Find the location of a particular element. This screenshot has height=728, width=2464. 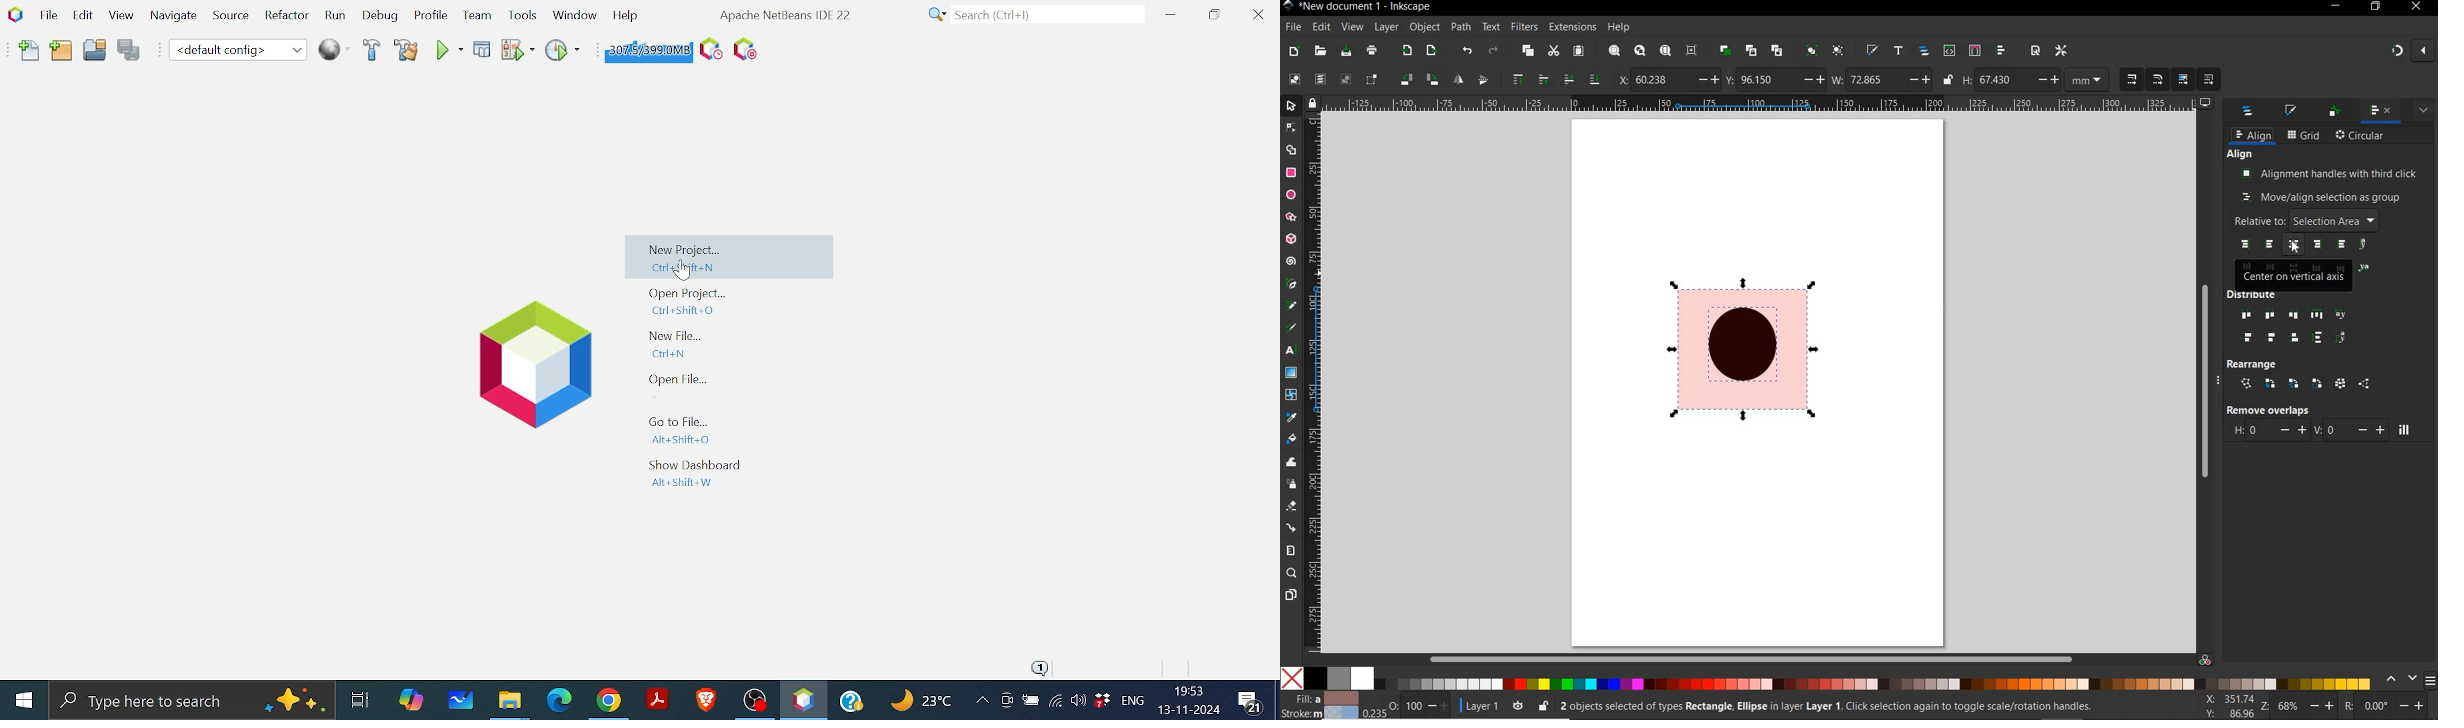

EXCHANGE IN Z-ORDER is located at coordinates (2294, 383).